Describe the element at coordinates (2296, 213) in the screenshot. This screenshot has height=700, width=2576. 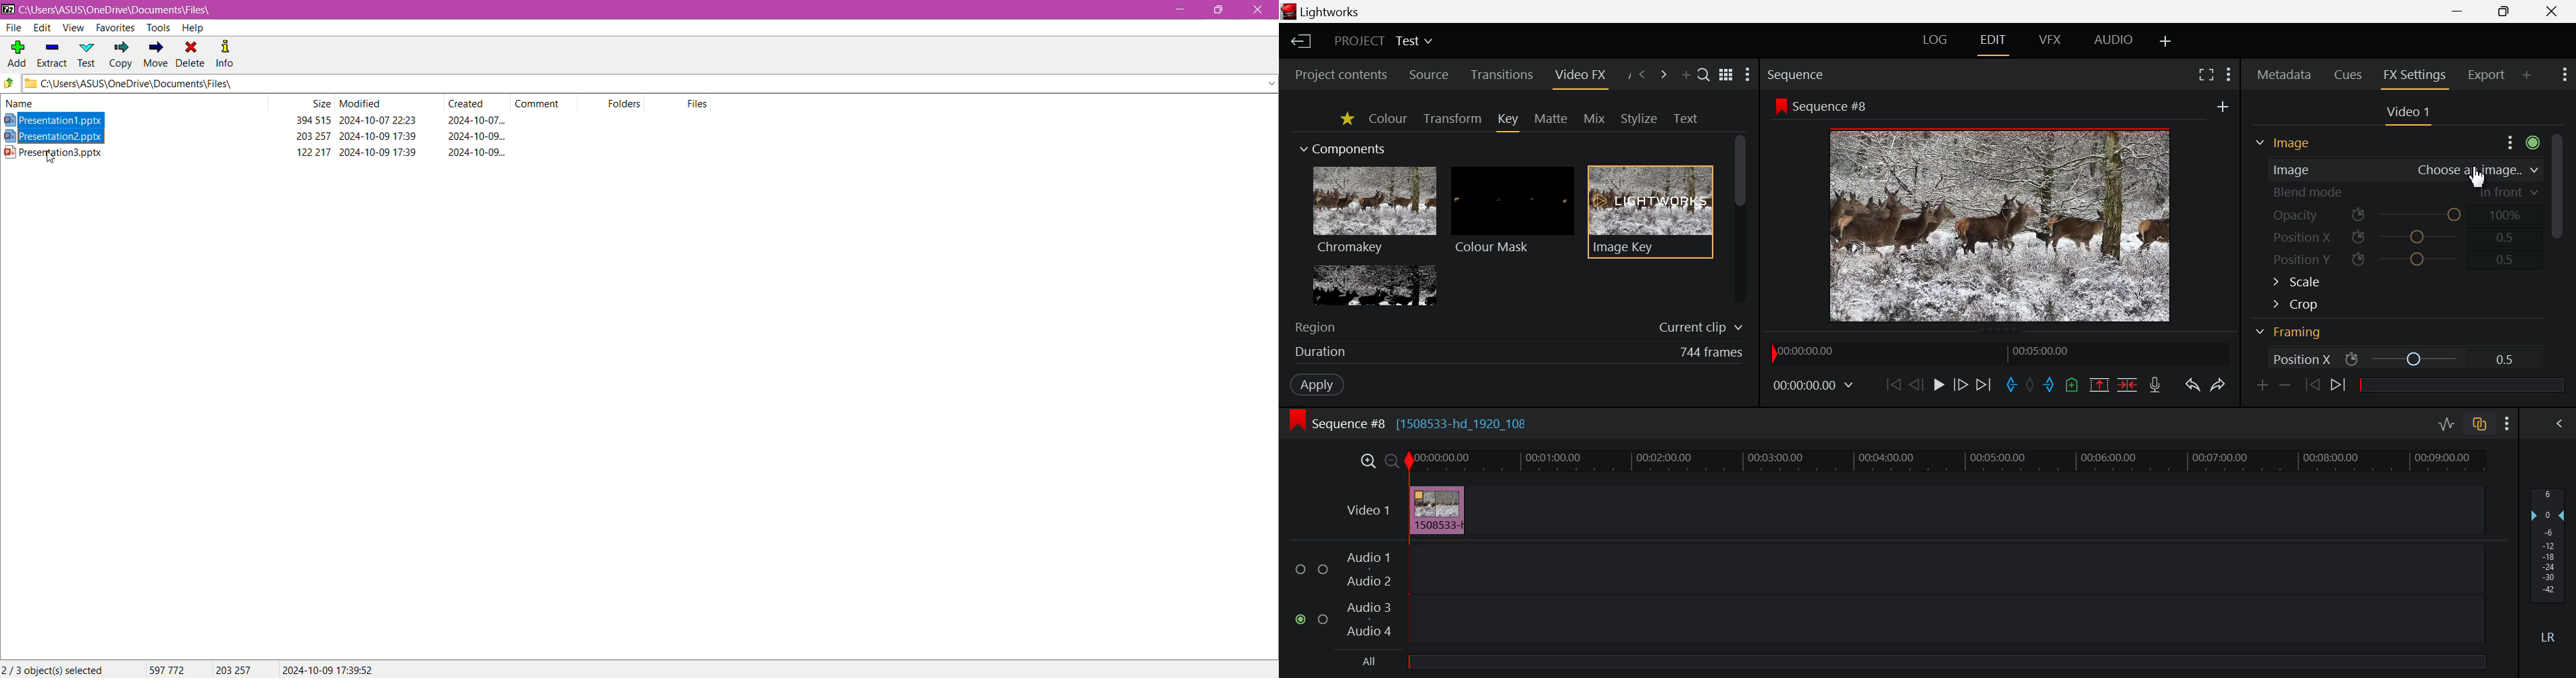
I see `Opacity` at that location.